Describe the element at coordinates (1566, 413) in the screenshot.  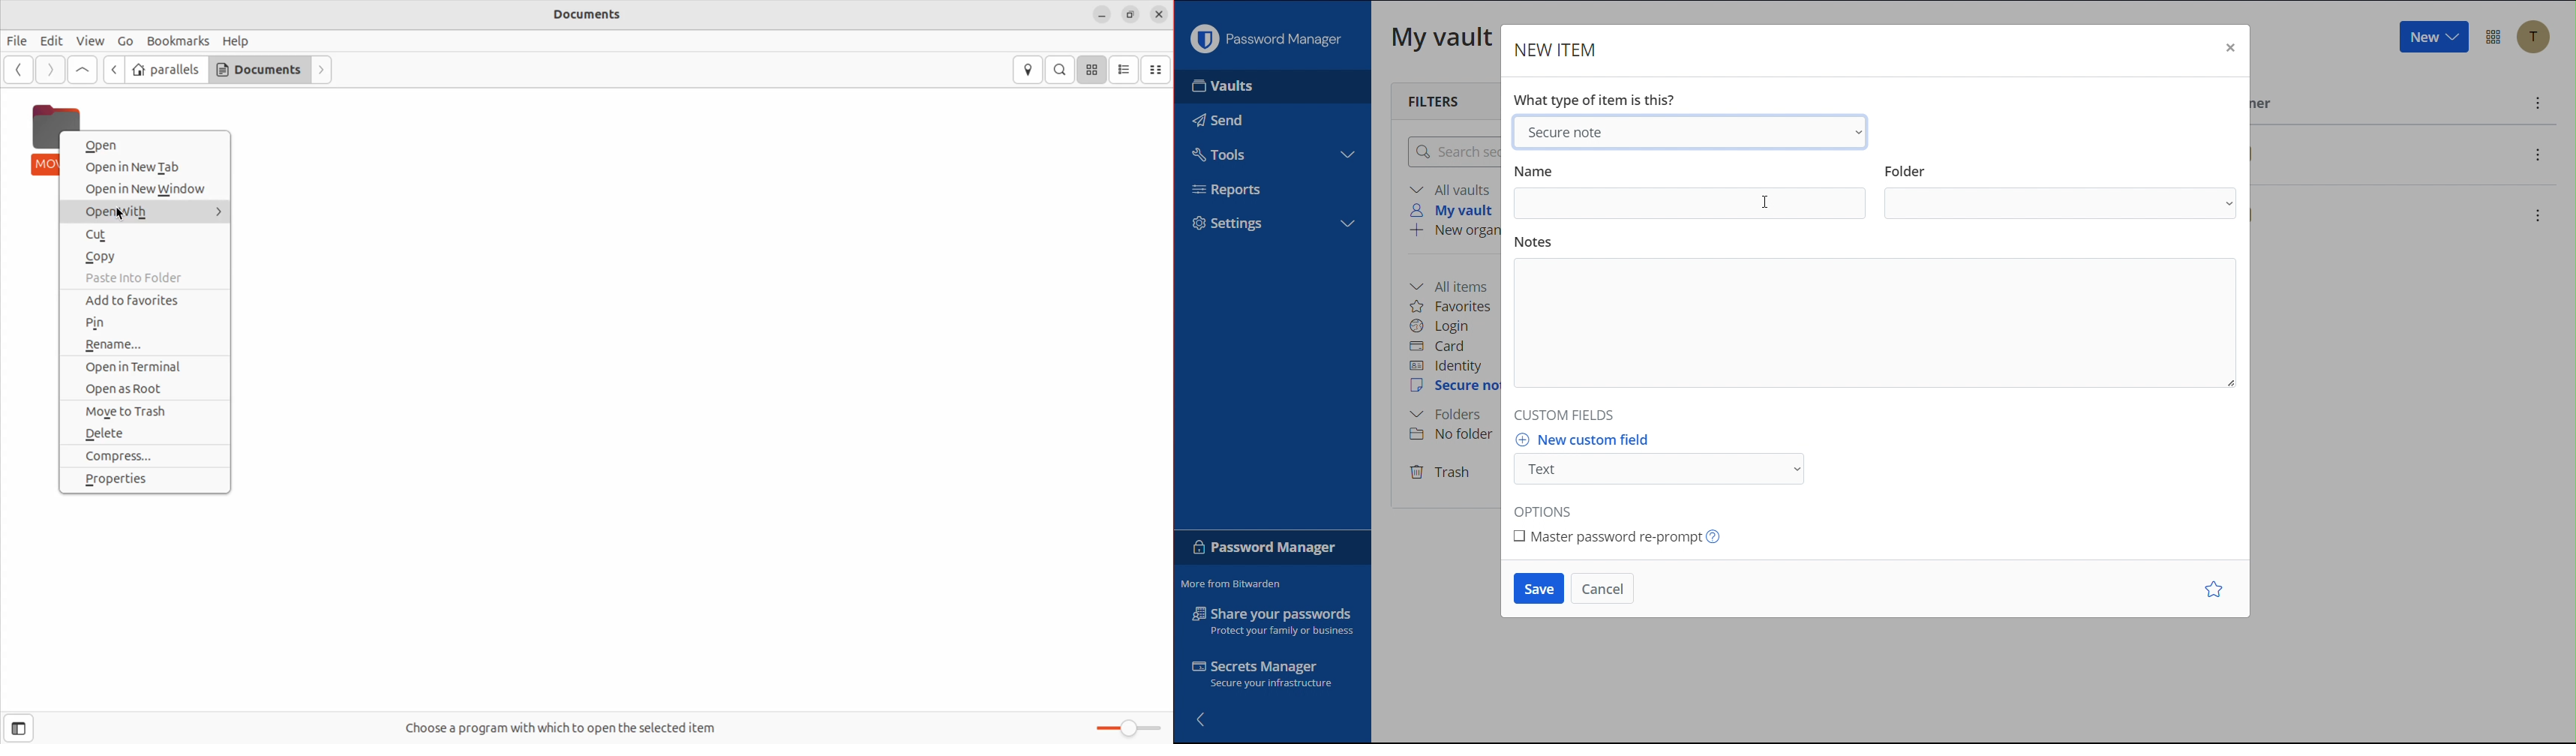
I see `Custom Fields` at that location.